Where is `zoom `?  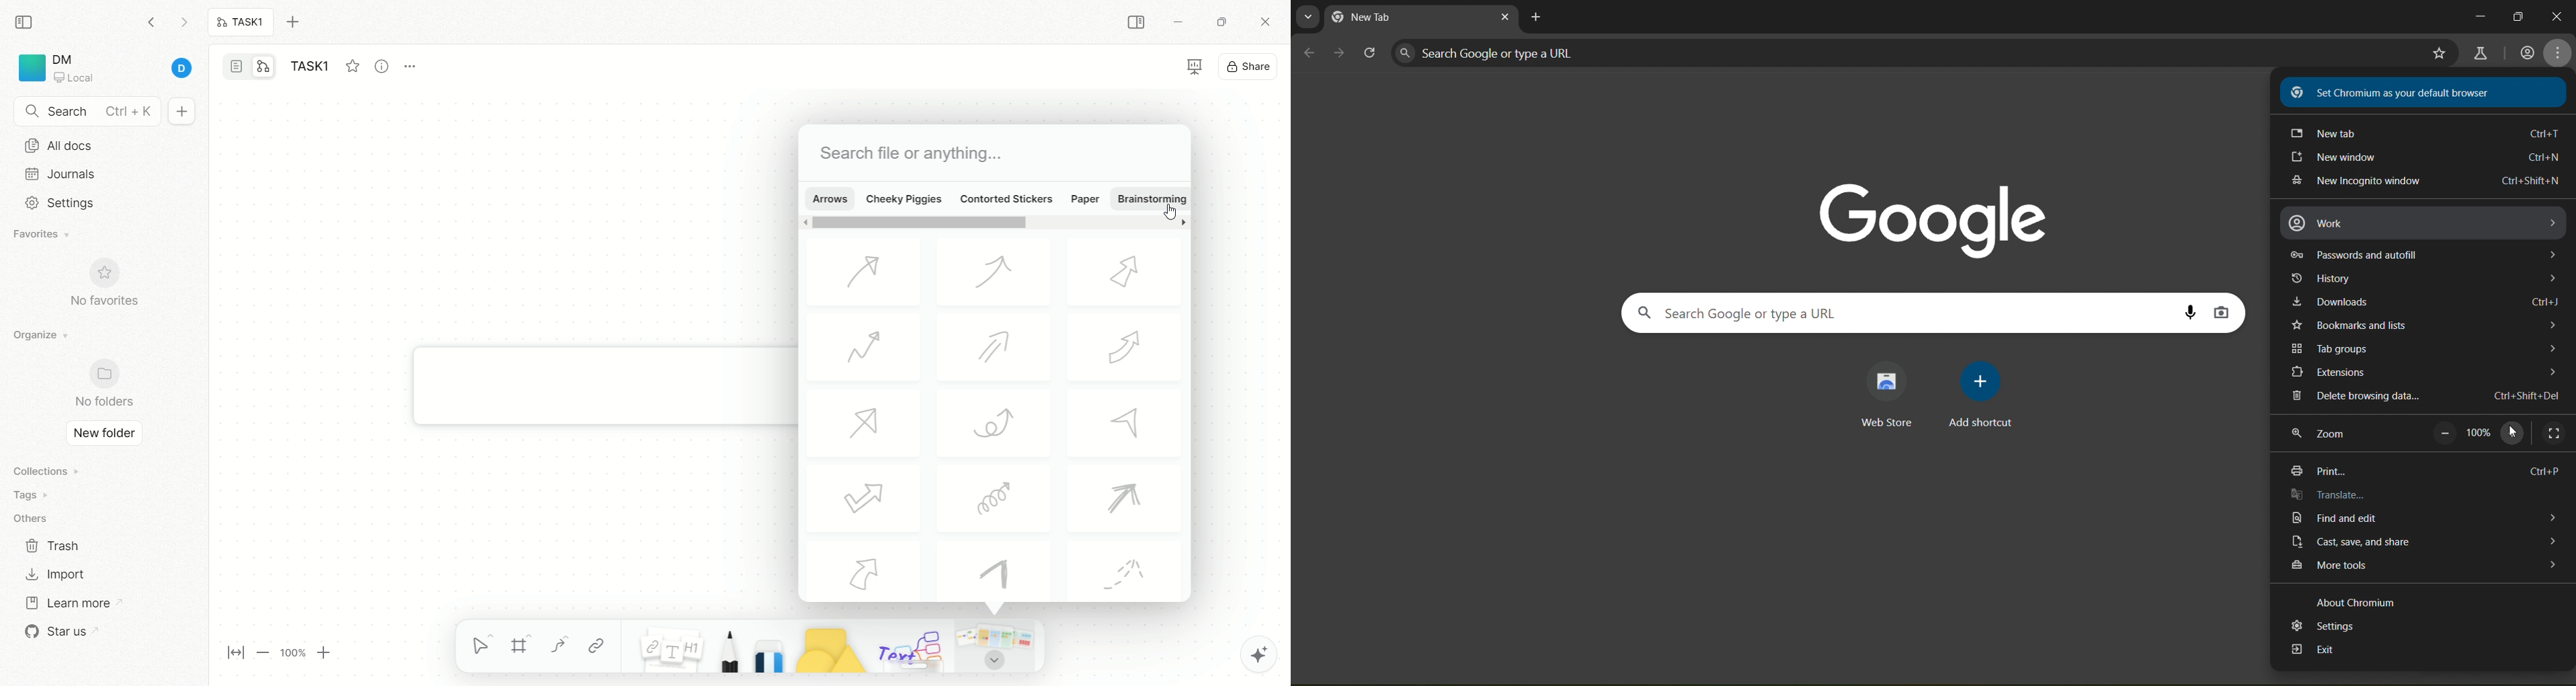 zoom  is located at coordinates (2322, 437).